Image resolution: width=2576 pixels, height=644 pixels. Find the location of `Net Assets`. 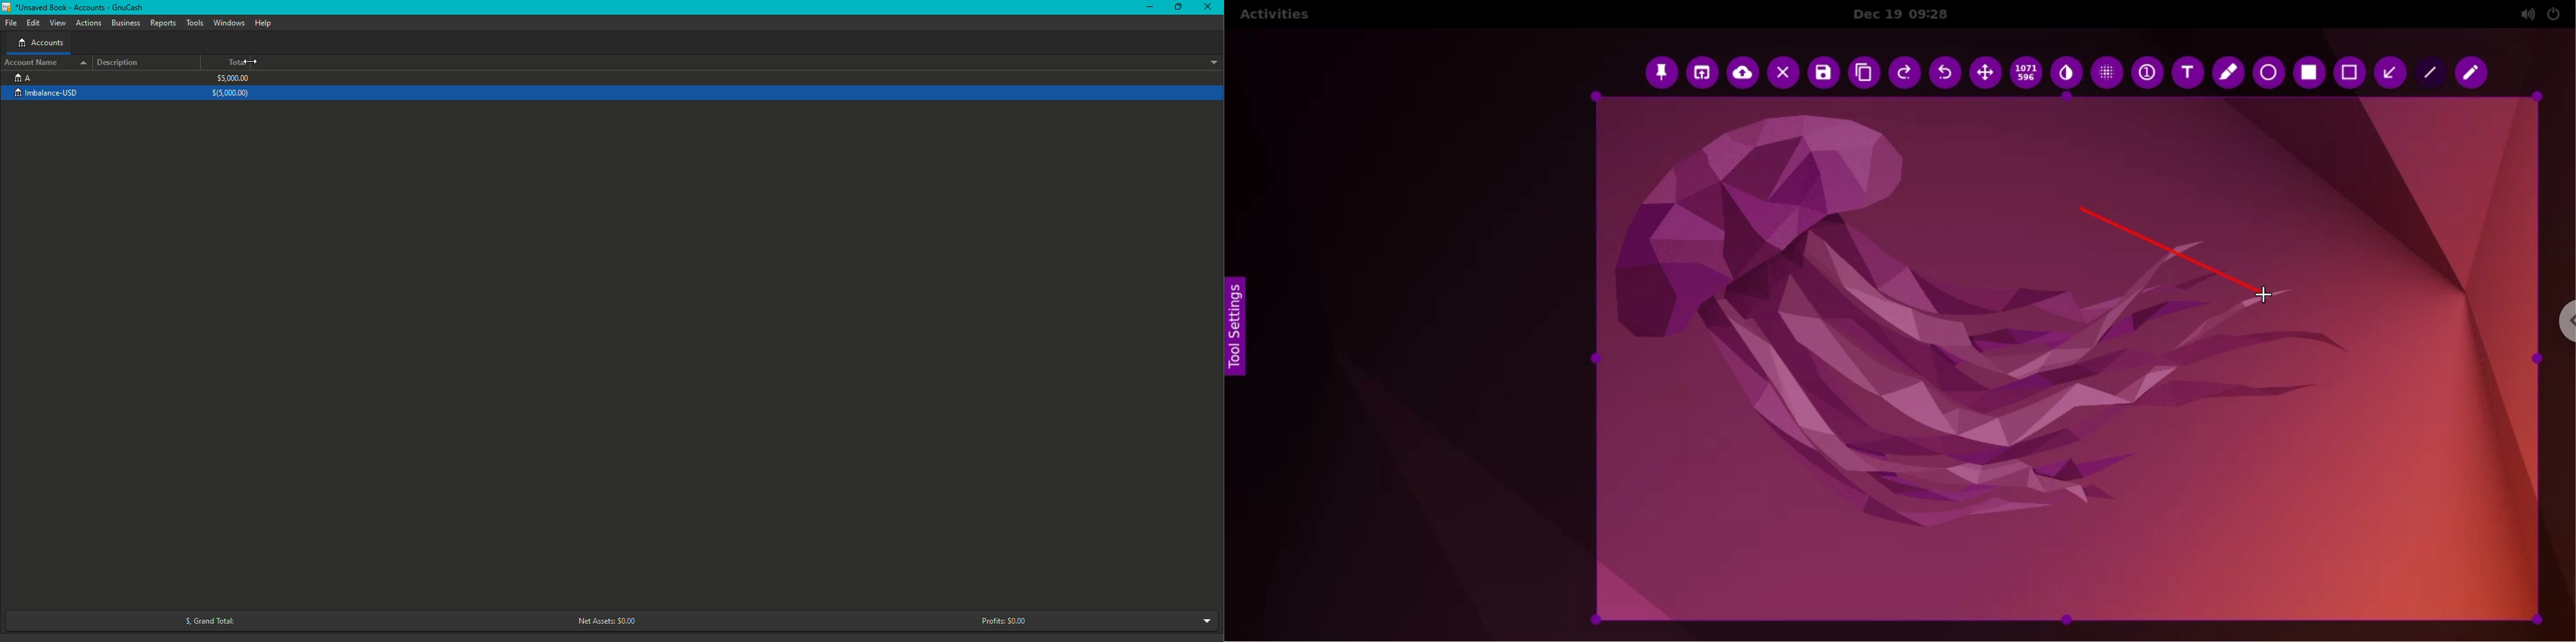

Net Assets is located at coordinates (604, 622).